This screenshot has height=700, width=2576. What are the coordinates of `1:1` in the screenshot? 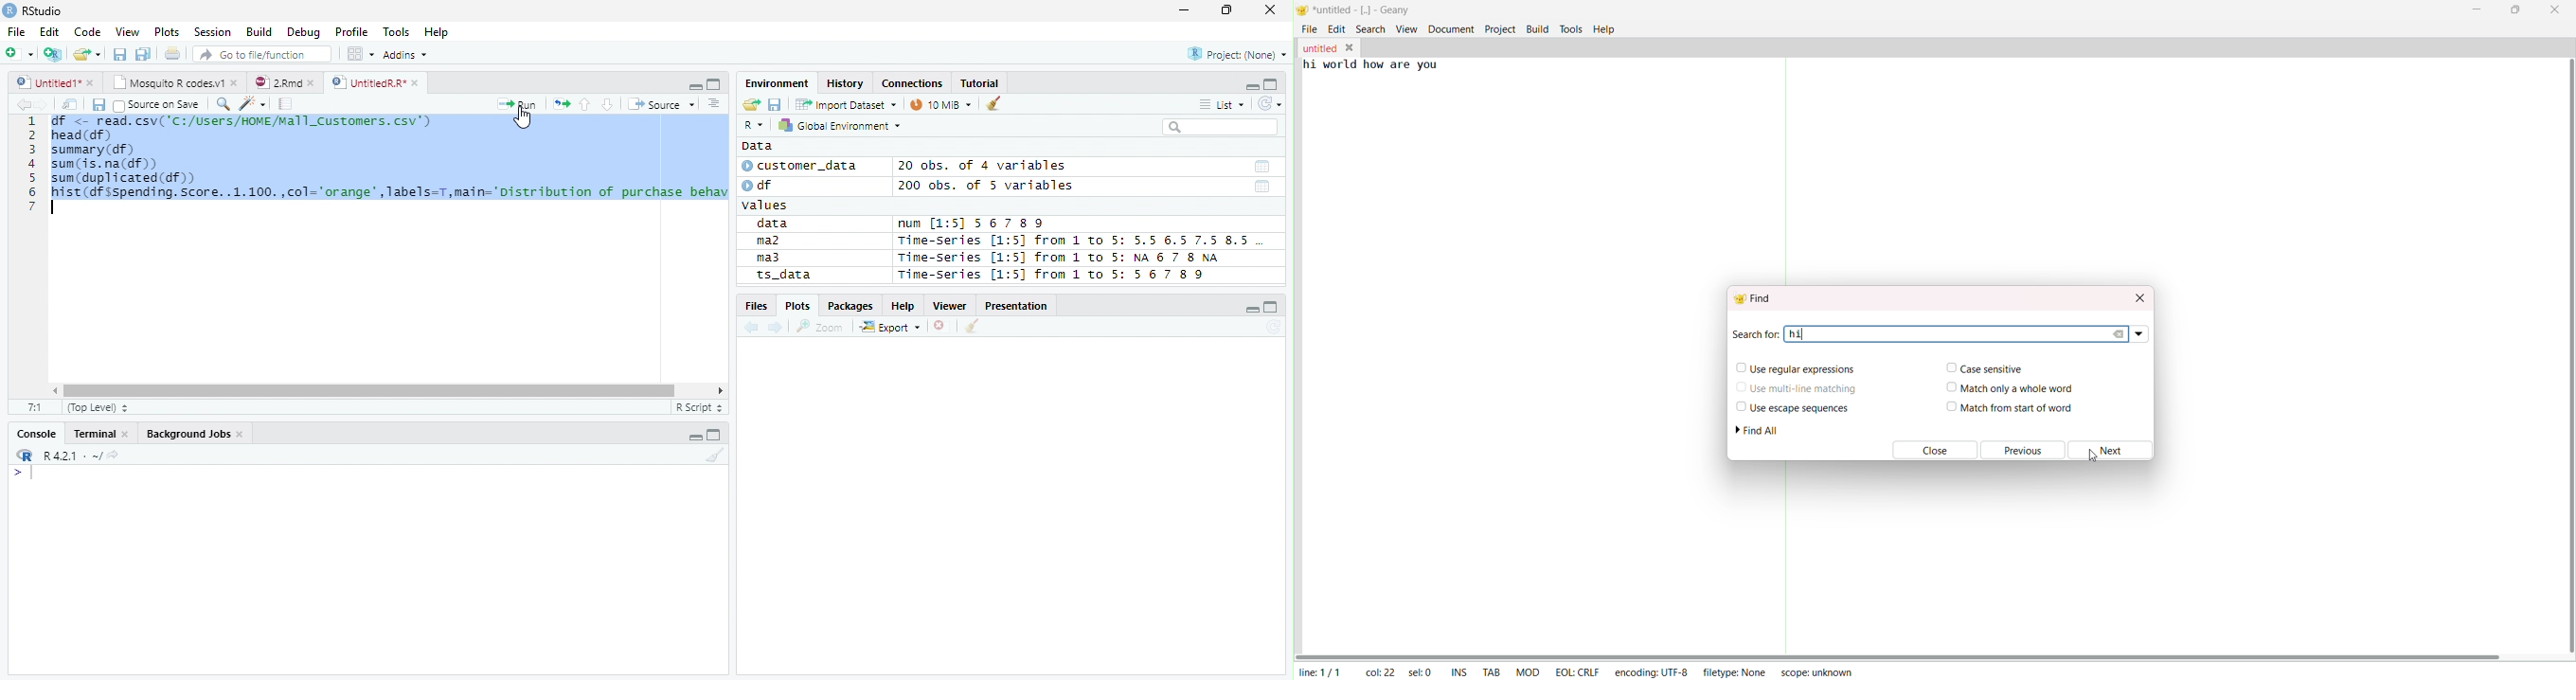 It's located at (35, 407).